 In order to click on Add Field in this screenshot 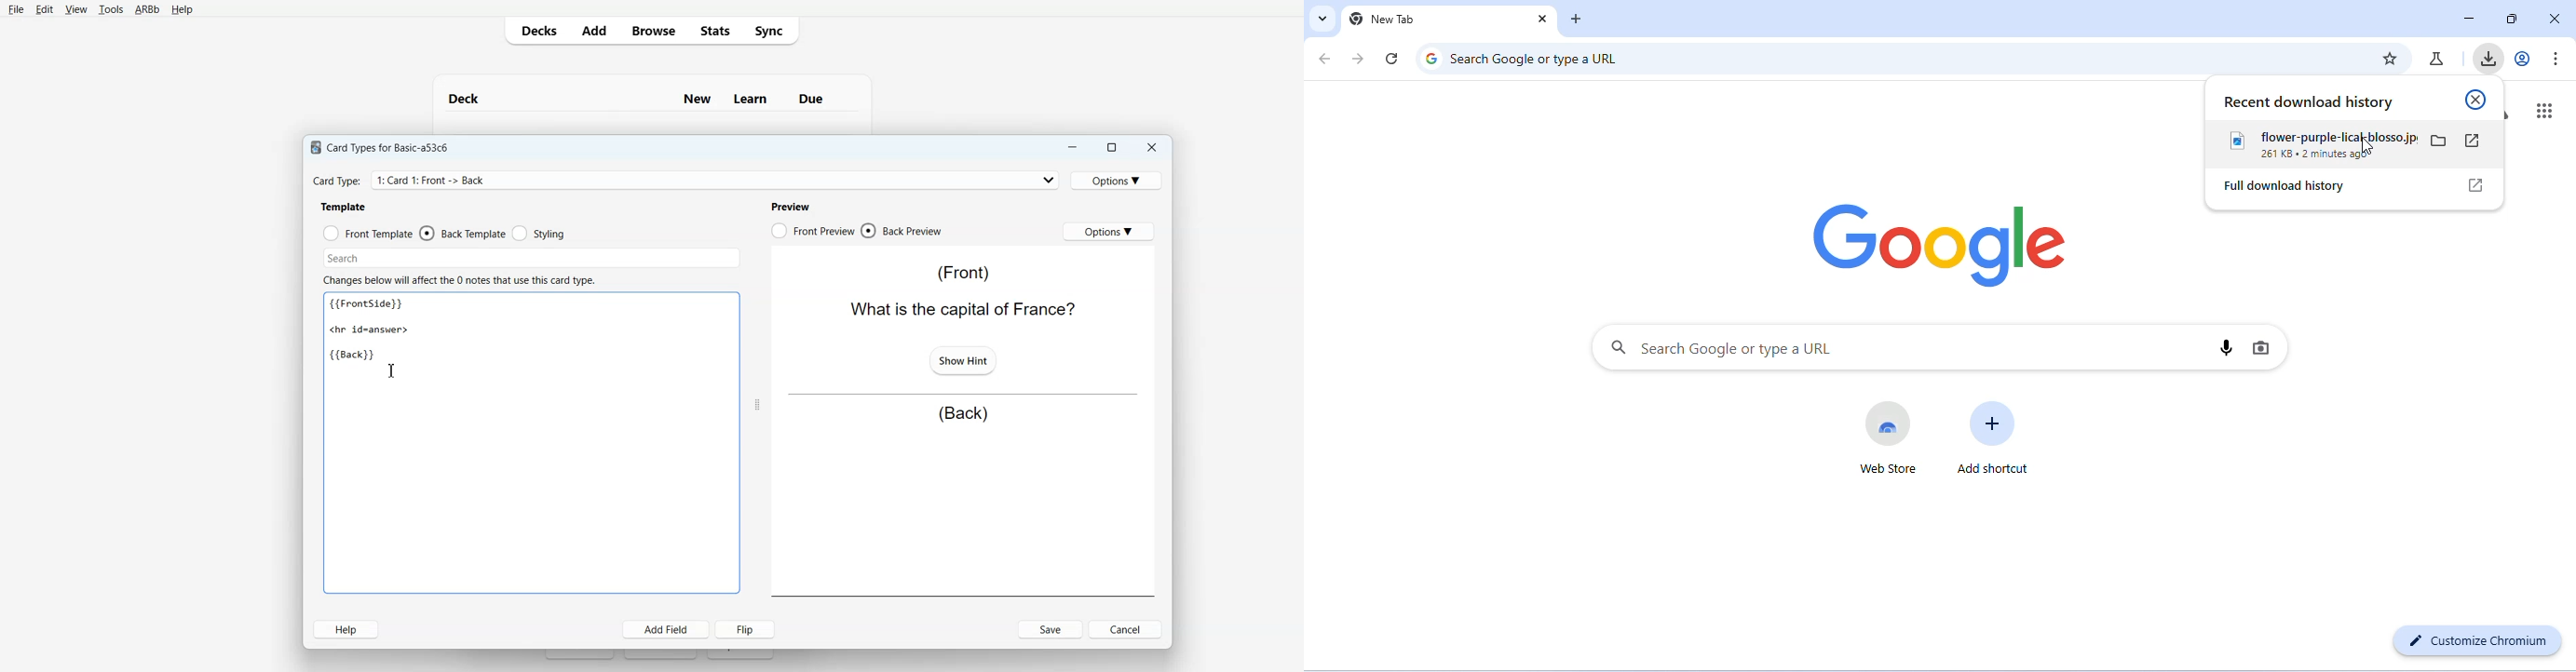, I will do `click(666, 629)`.